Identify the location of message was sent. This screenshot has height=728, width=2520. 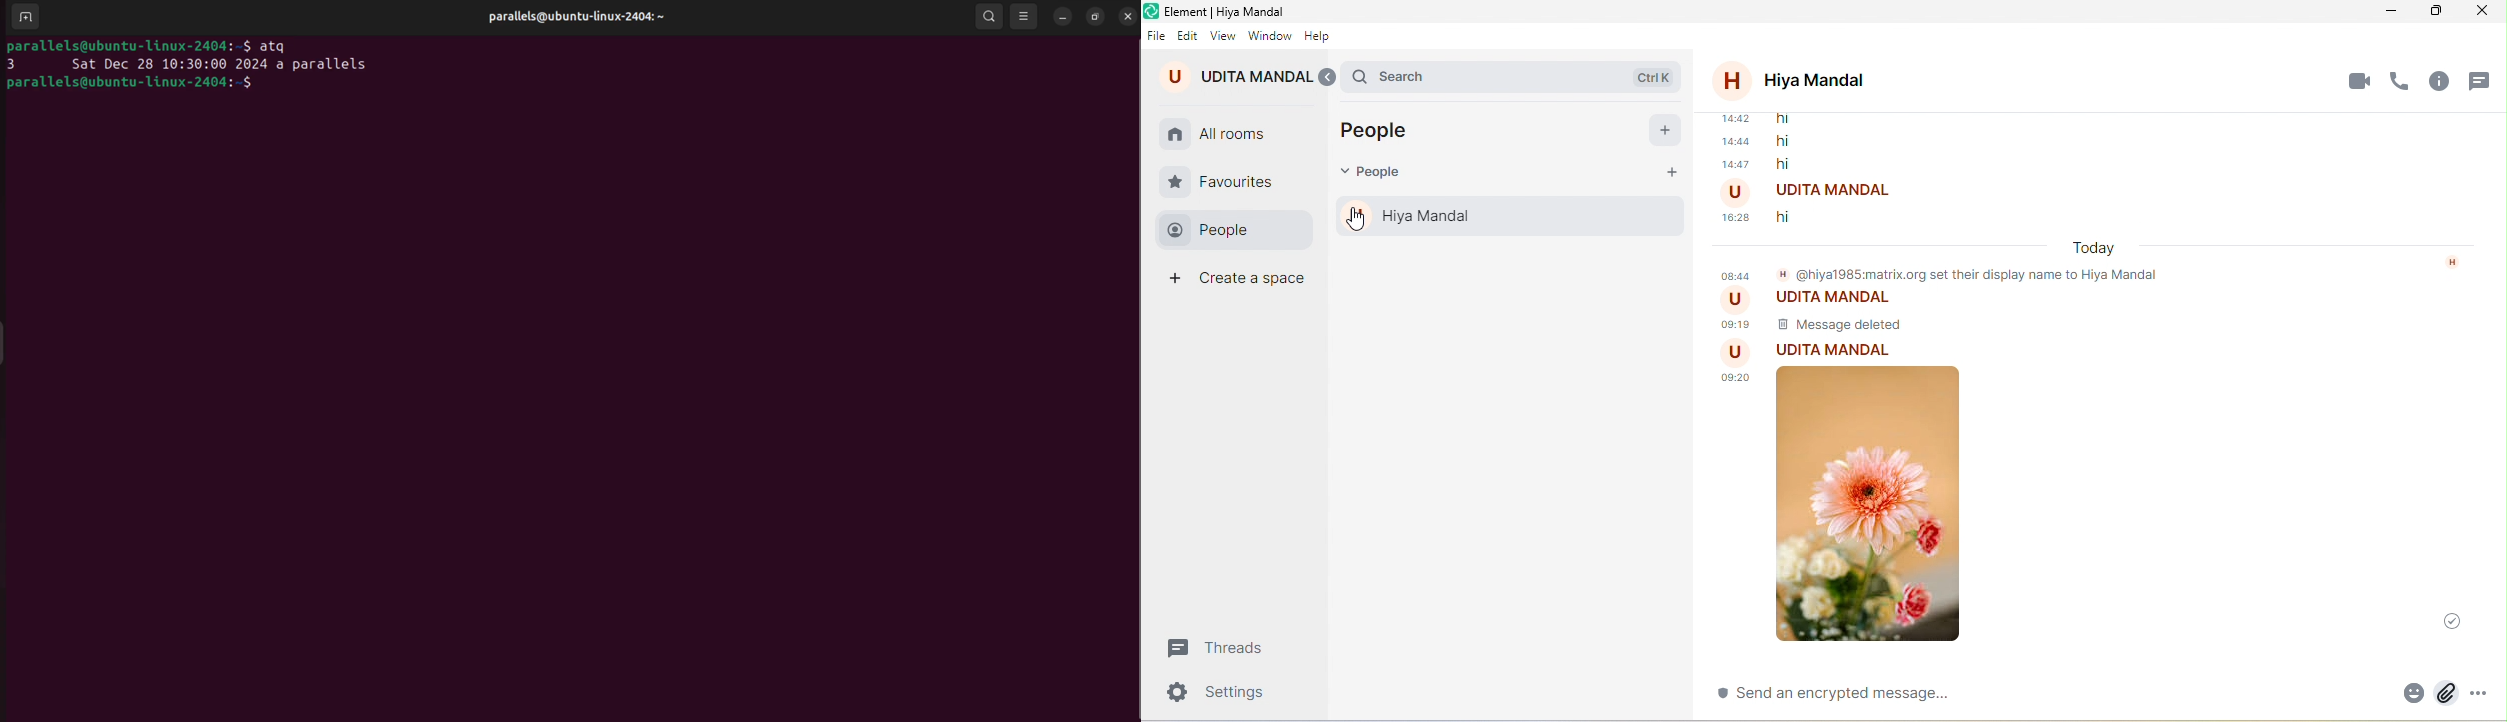
(2455, 622).